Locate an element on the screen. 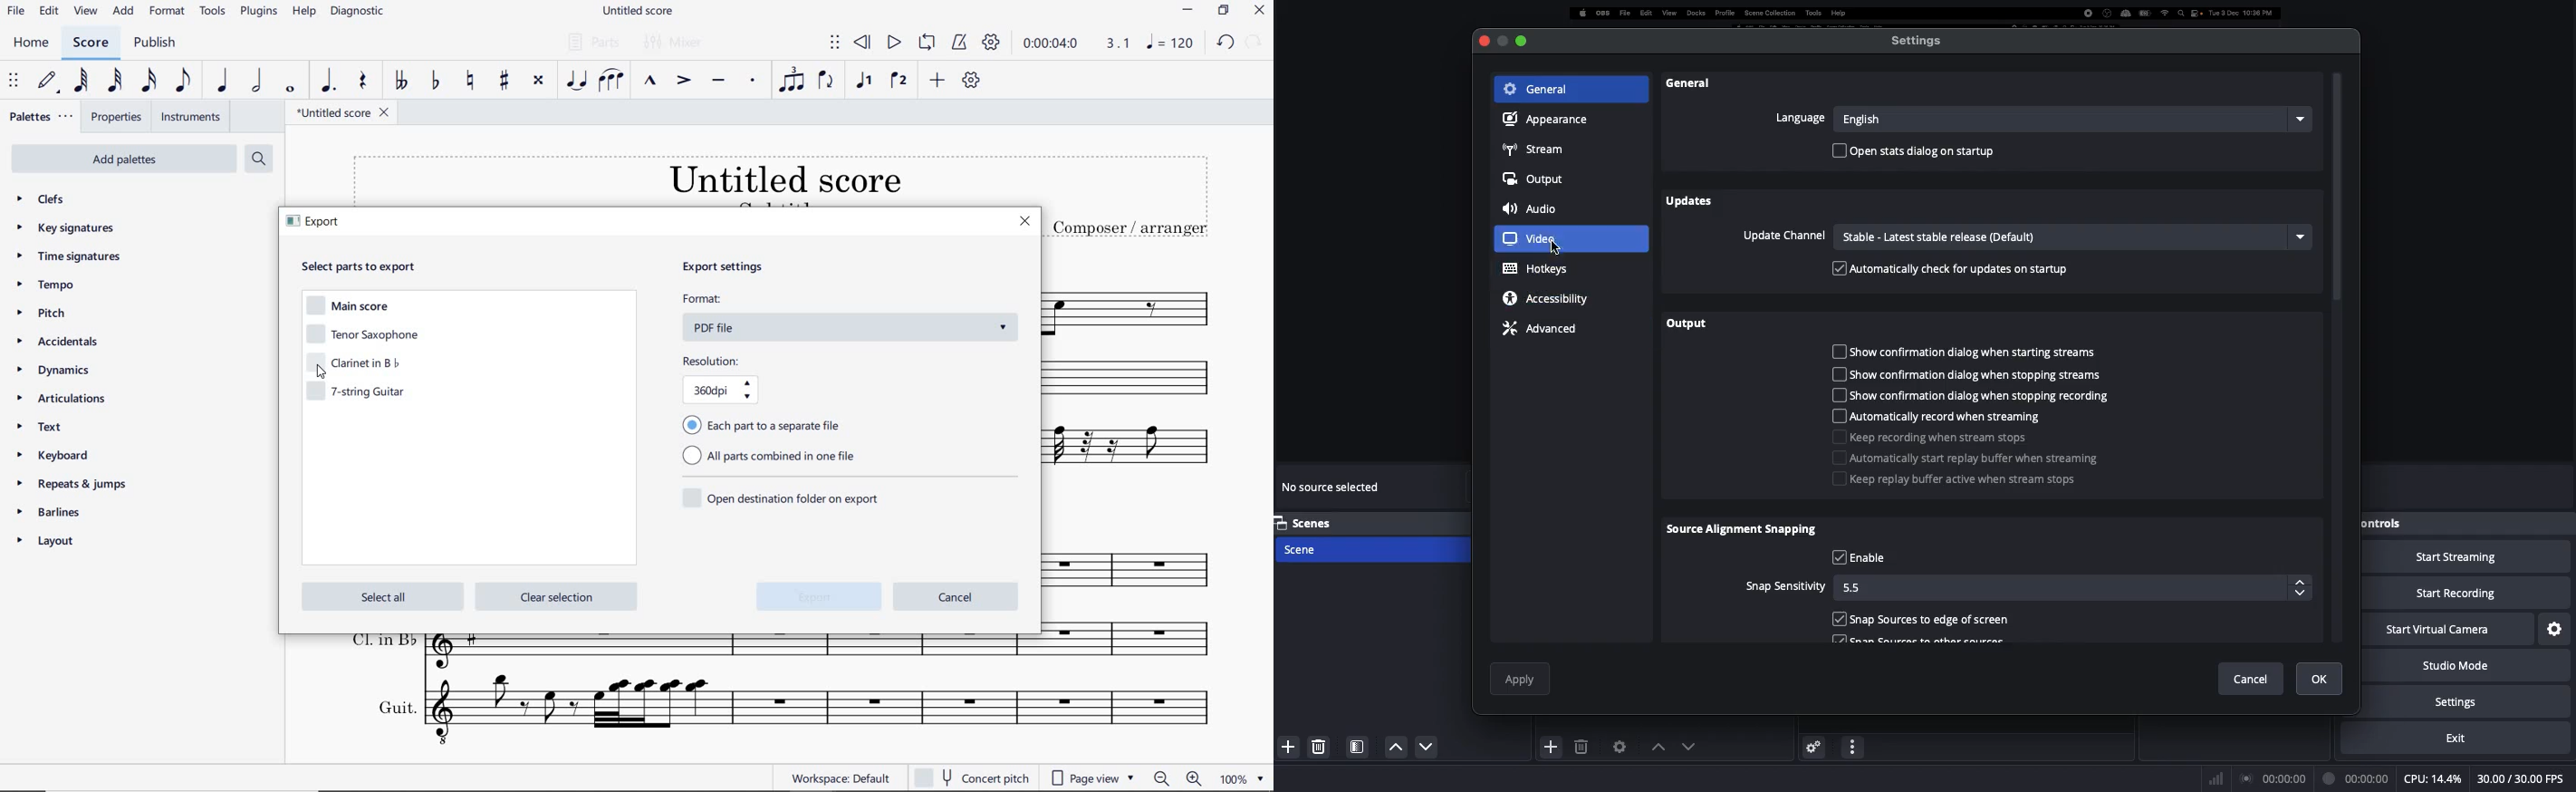 The image size is (2576, 812). Move down is located at coordinates (1687, 746).